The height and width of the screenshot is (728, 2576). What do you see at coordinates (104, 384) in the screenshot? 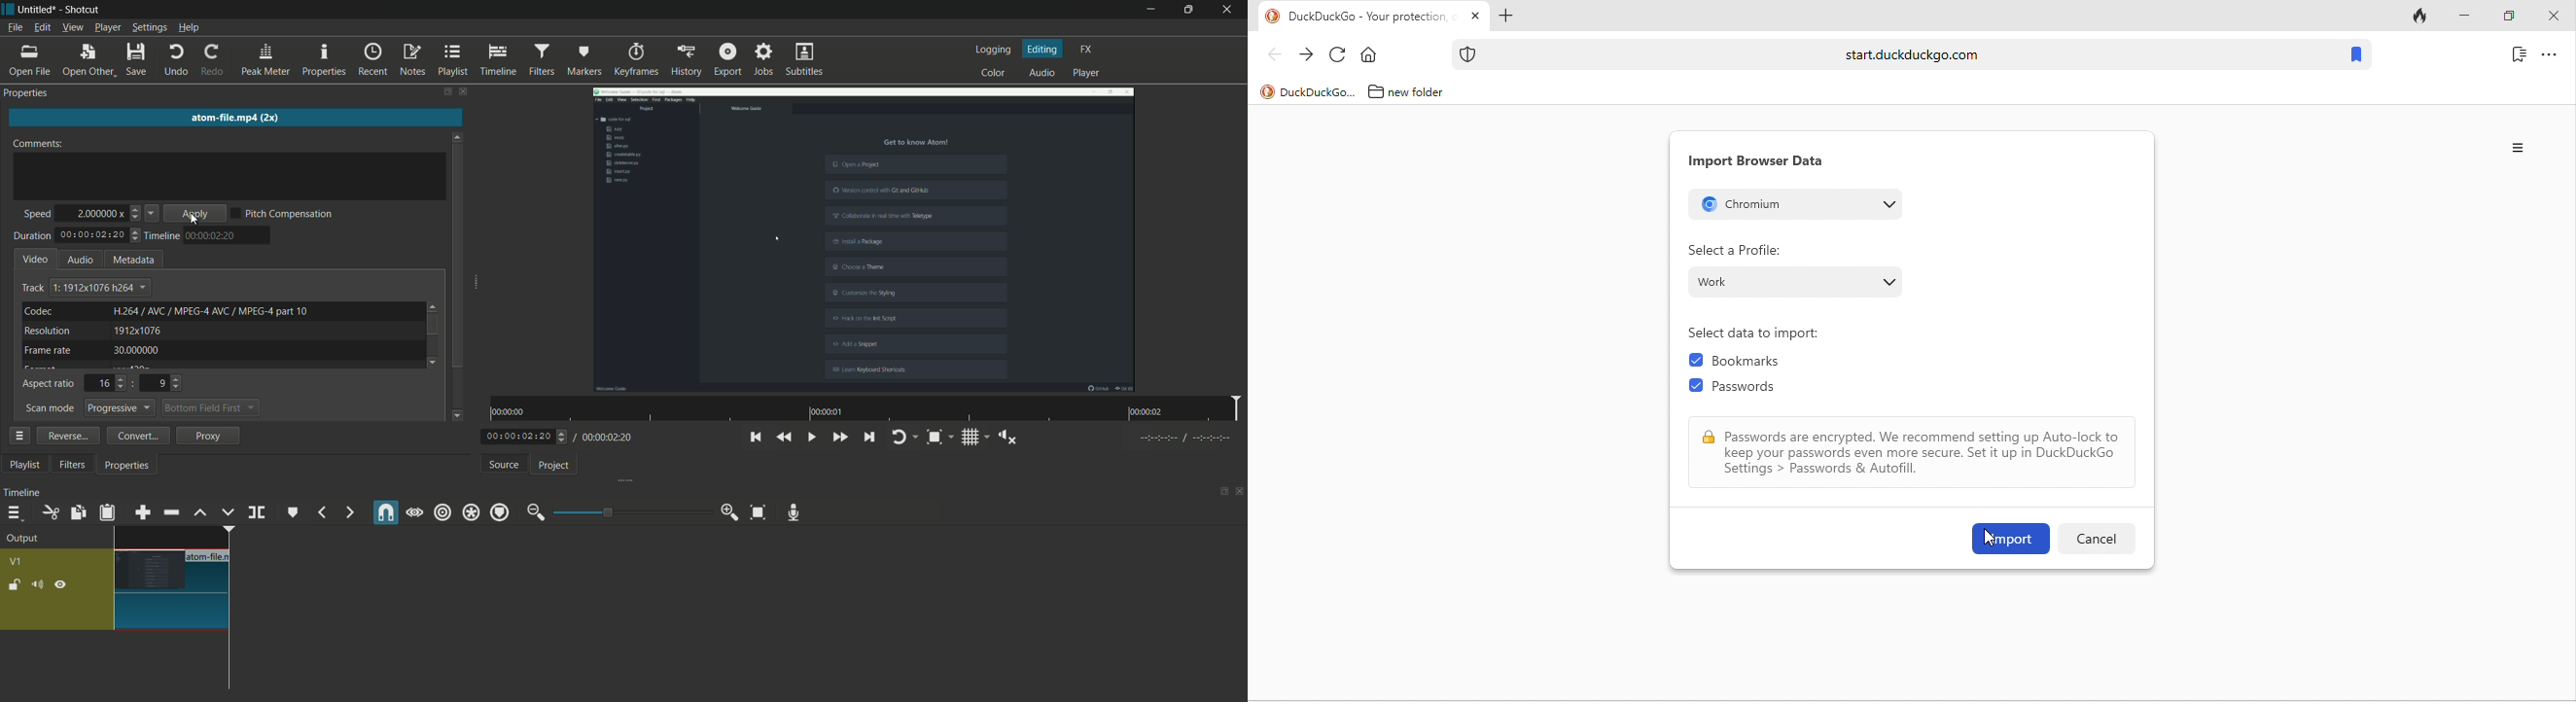
I see `16` at bounding box center [104, 384].